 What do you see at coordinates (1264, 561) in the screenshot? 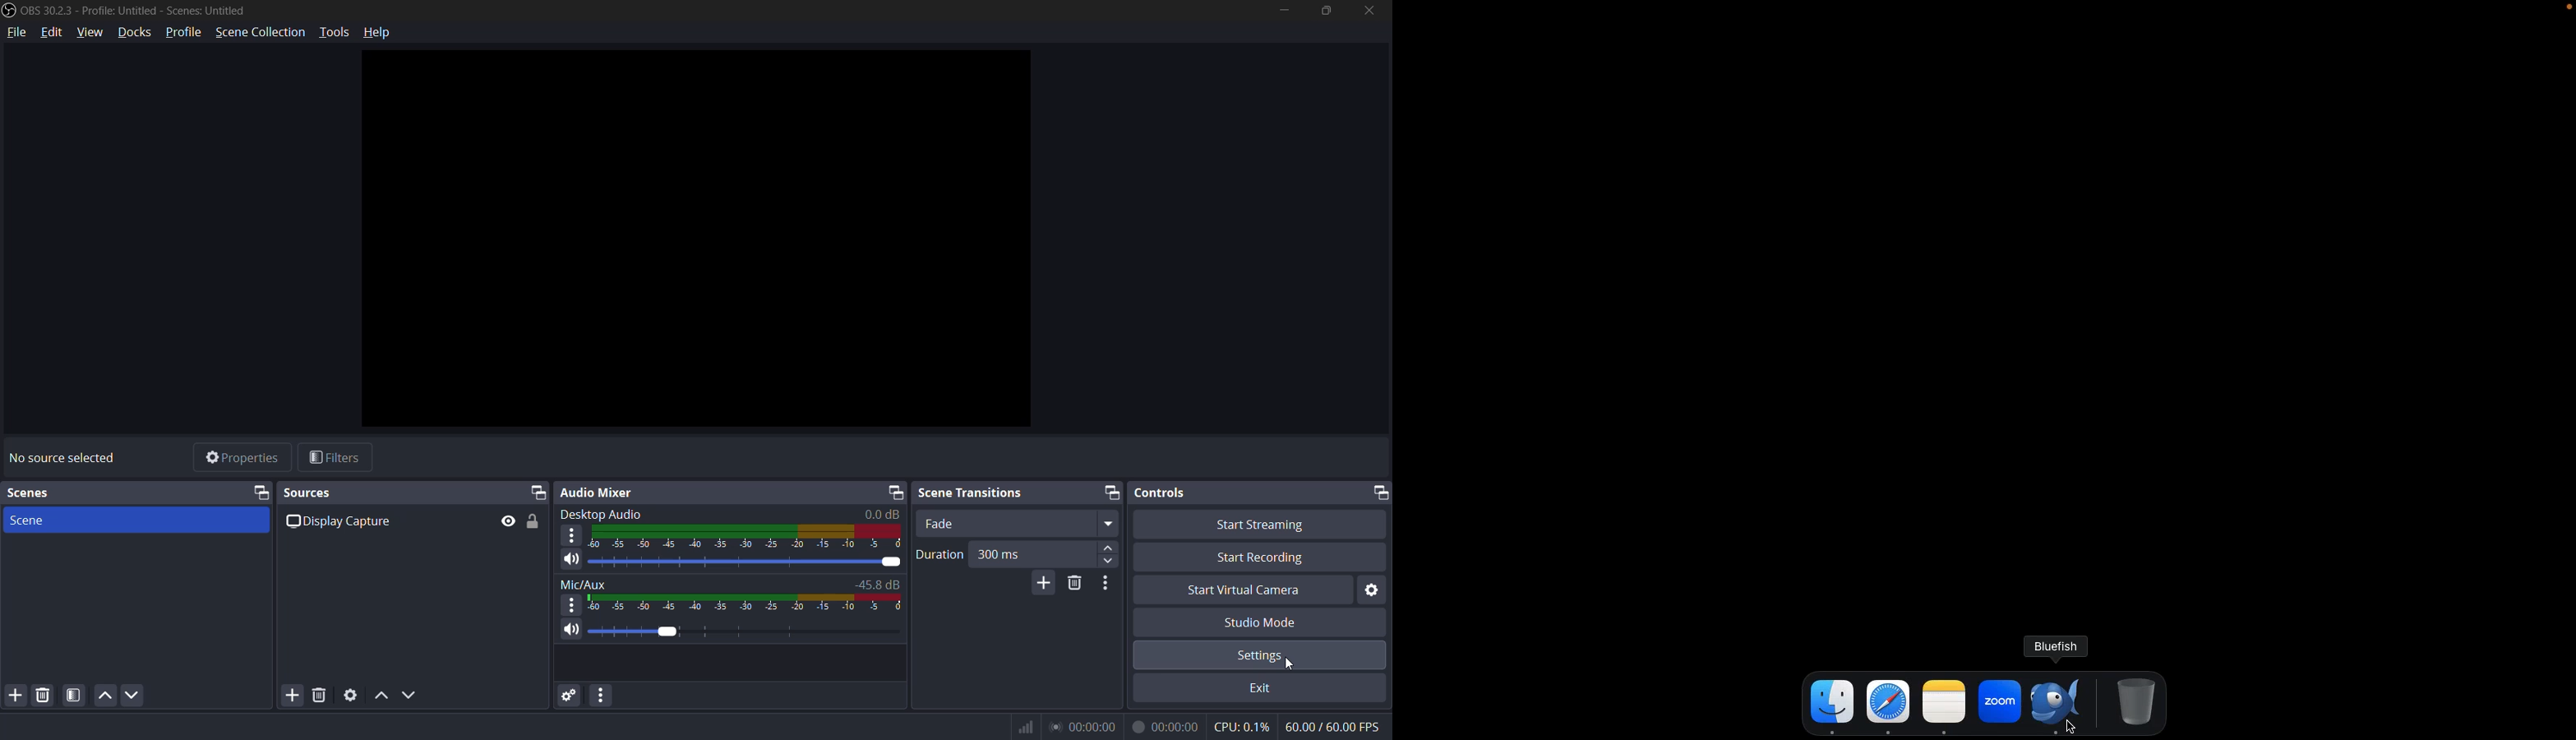
I see `start recording` at bounding box center [1264, 561].